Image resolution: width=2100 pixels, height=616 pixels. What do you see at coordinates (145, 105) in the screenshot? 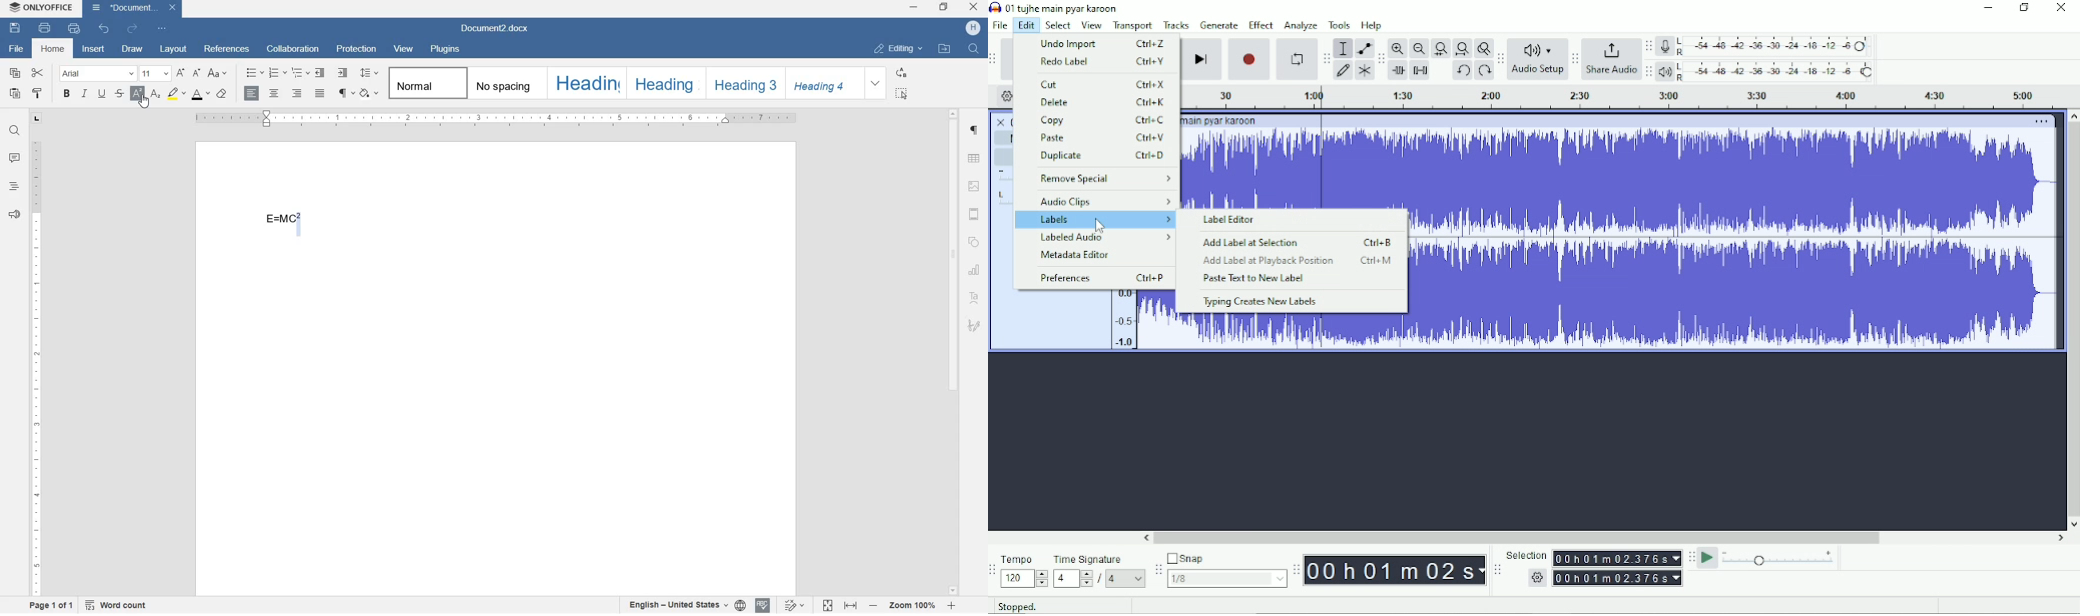
I see `CURSOR` at bounding box center [145, 105].